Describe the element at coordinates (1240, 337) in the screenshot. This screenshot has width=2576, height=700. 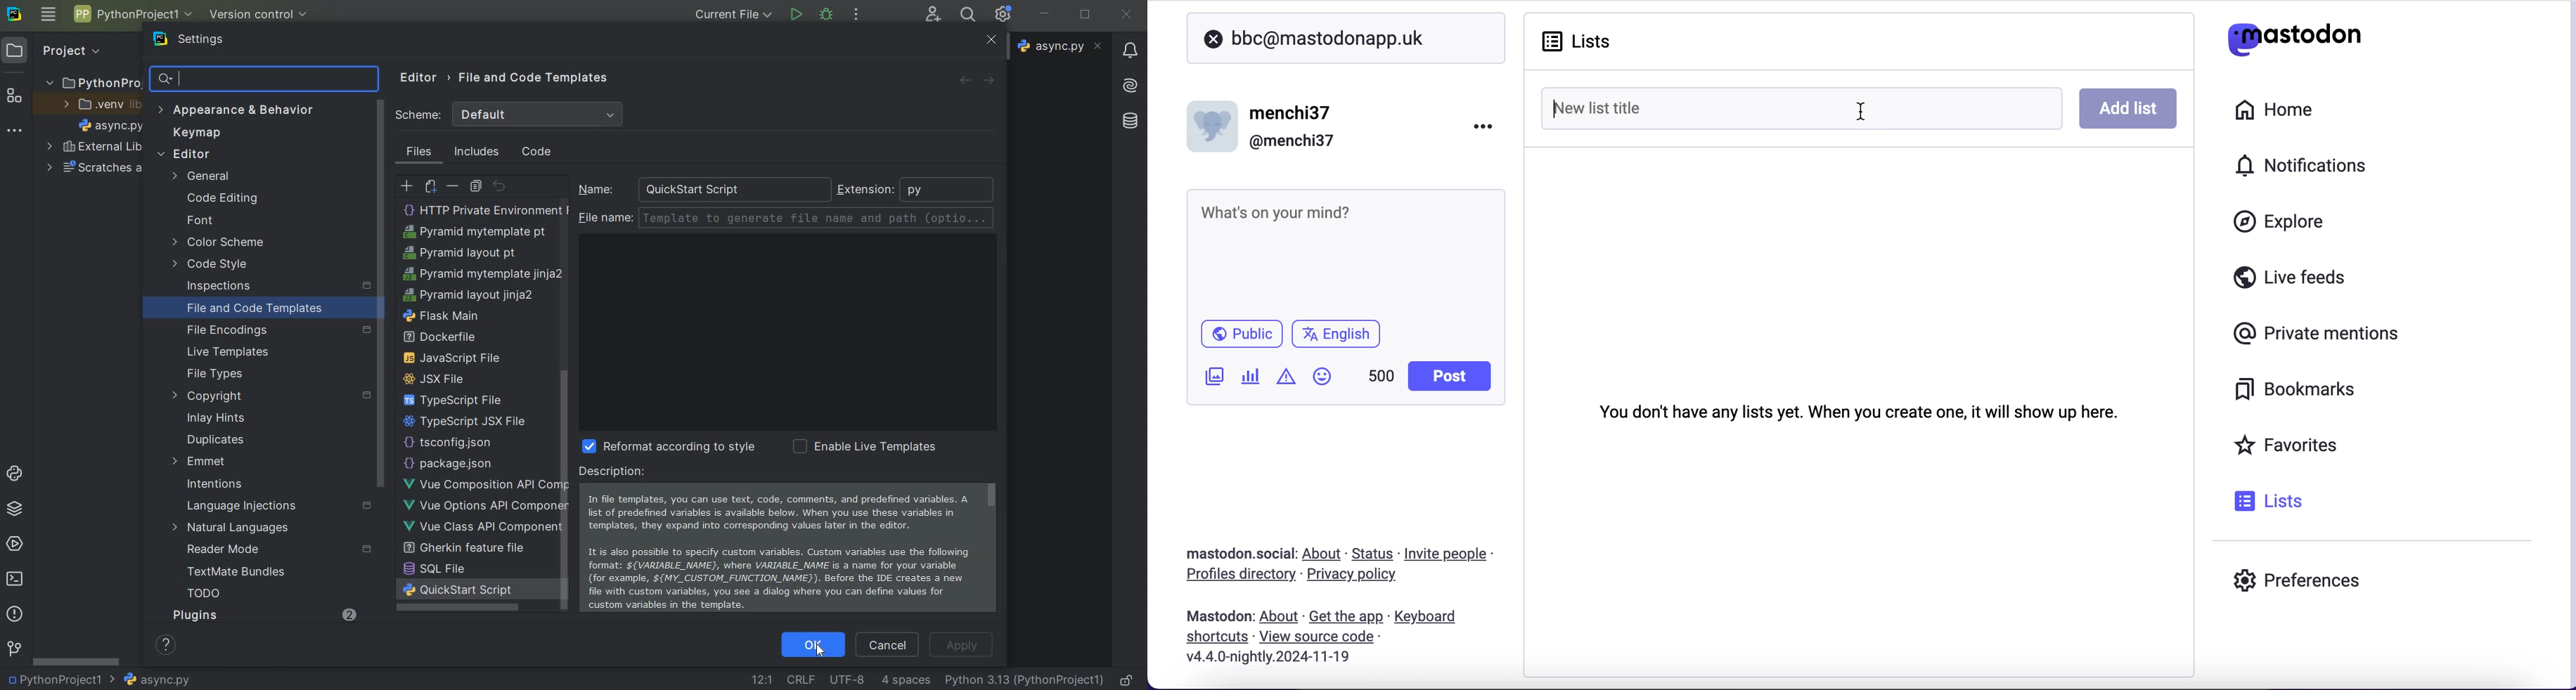
I see `public` at that location.